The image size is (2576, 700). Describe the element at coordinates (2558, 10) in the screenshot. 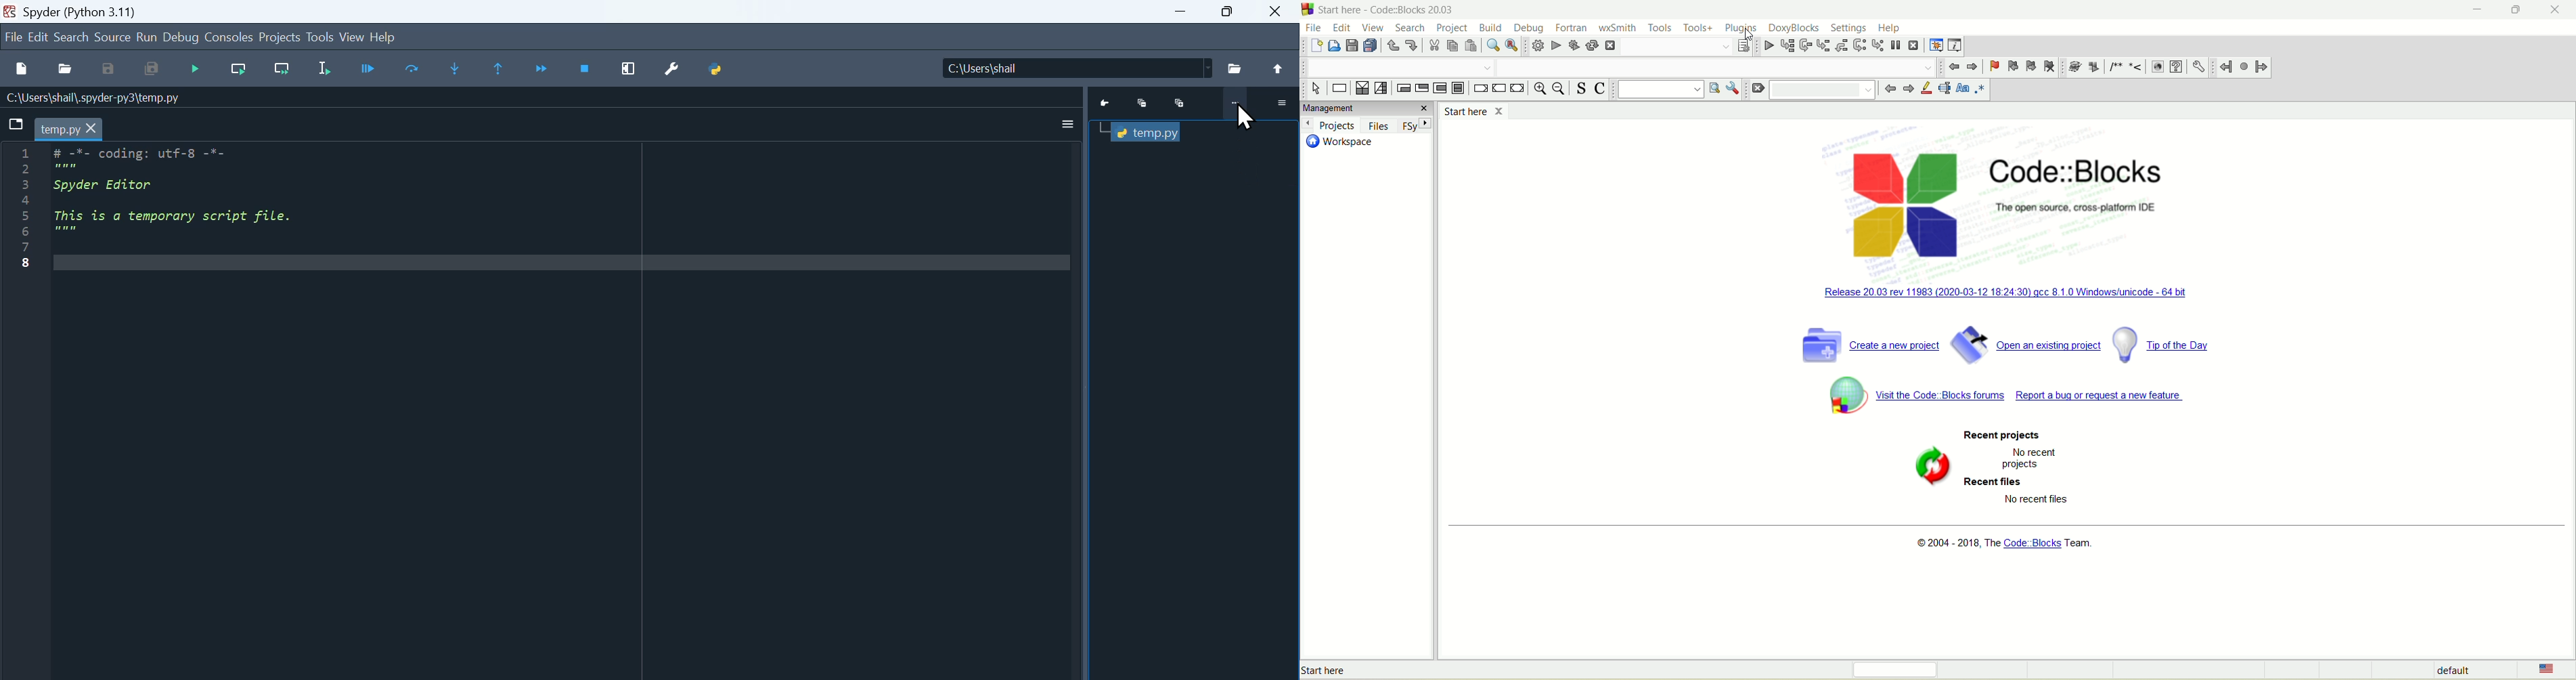

I see `close` at that location.